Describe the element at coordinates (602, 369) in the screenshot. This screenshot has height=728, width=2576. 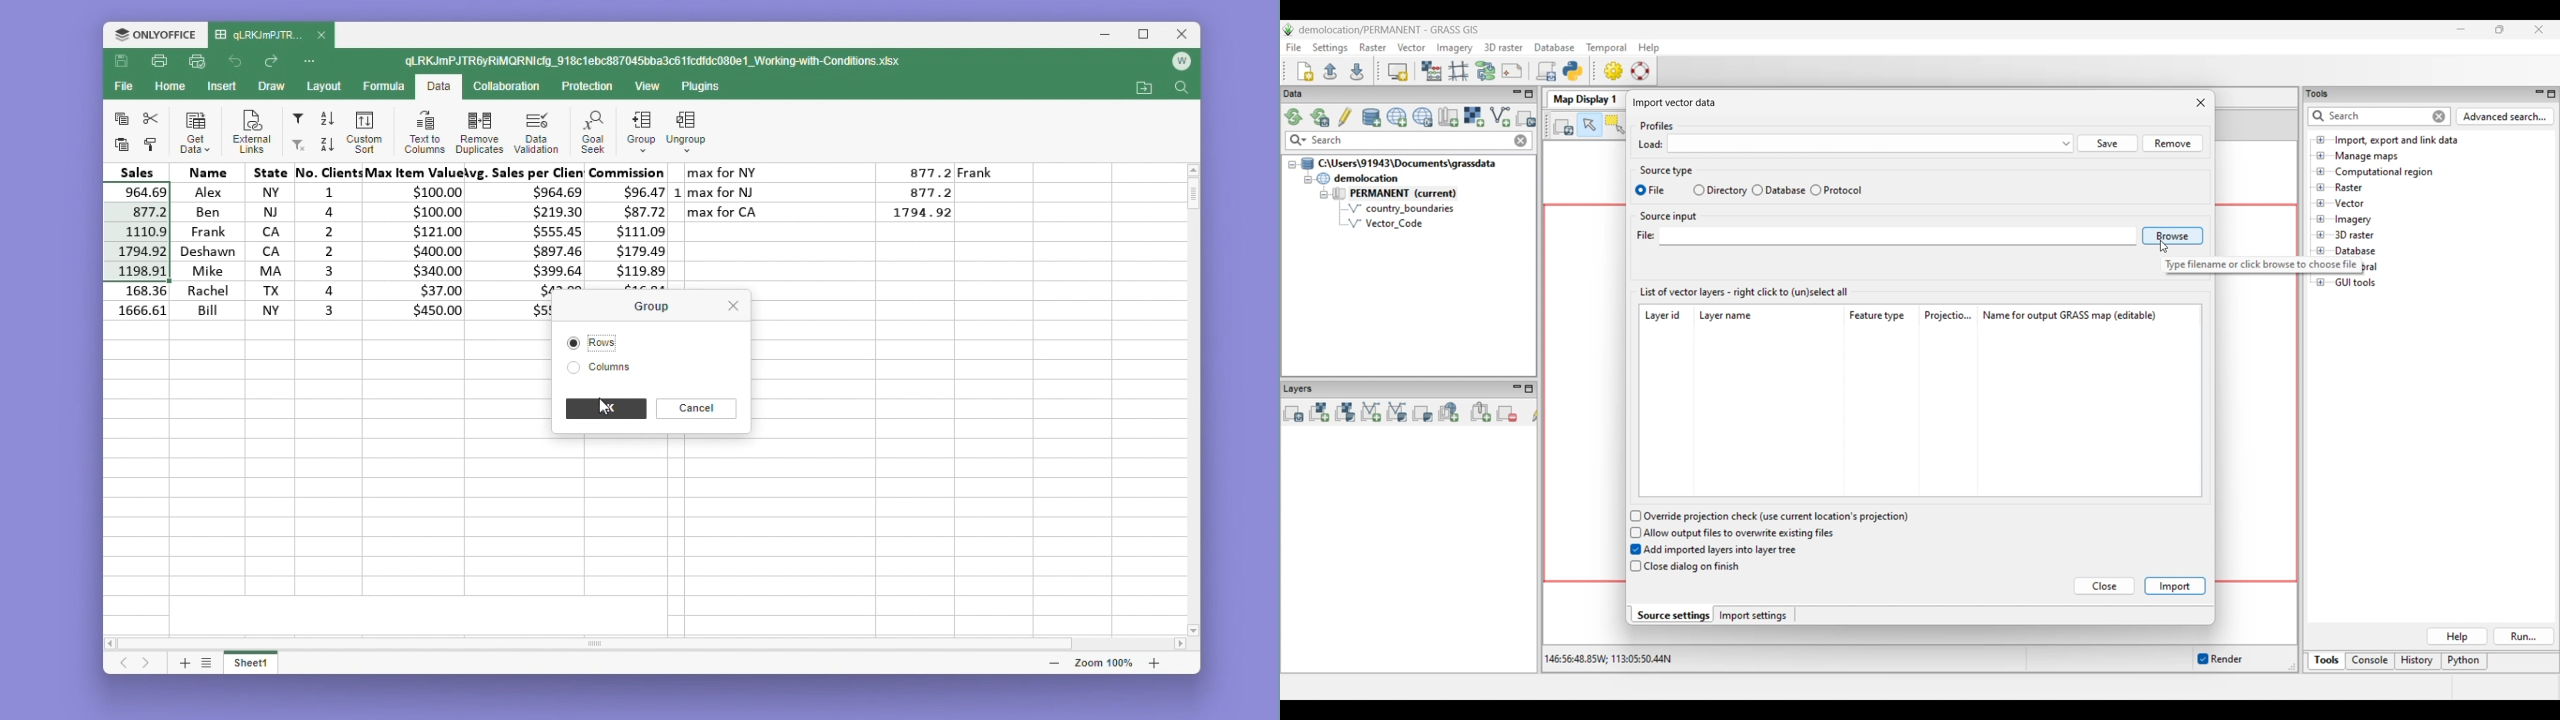
I see `columns` at that location.